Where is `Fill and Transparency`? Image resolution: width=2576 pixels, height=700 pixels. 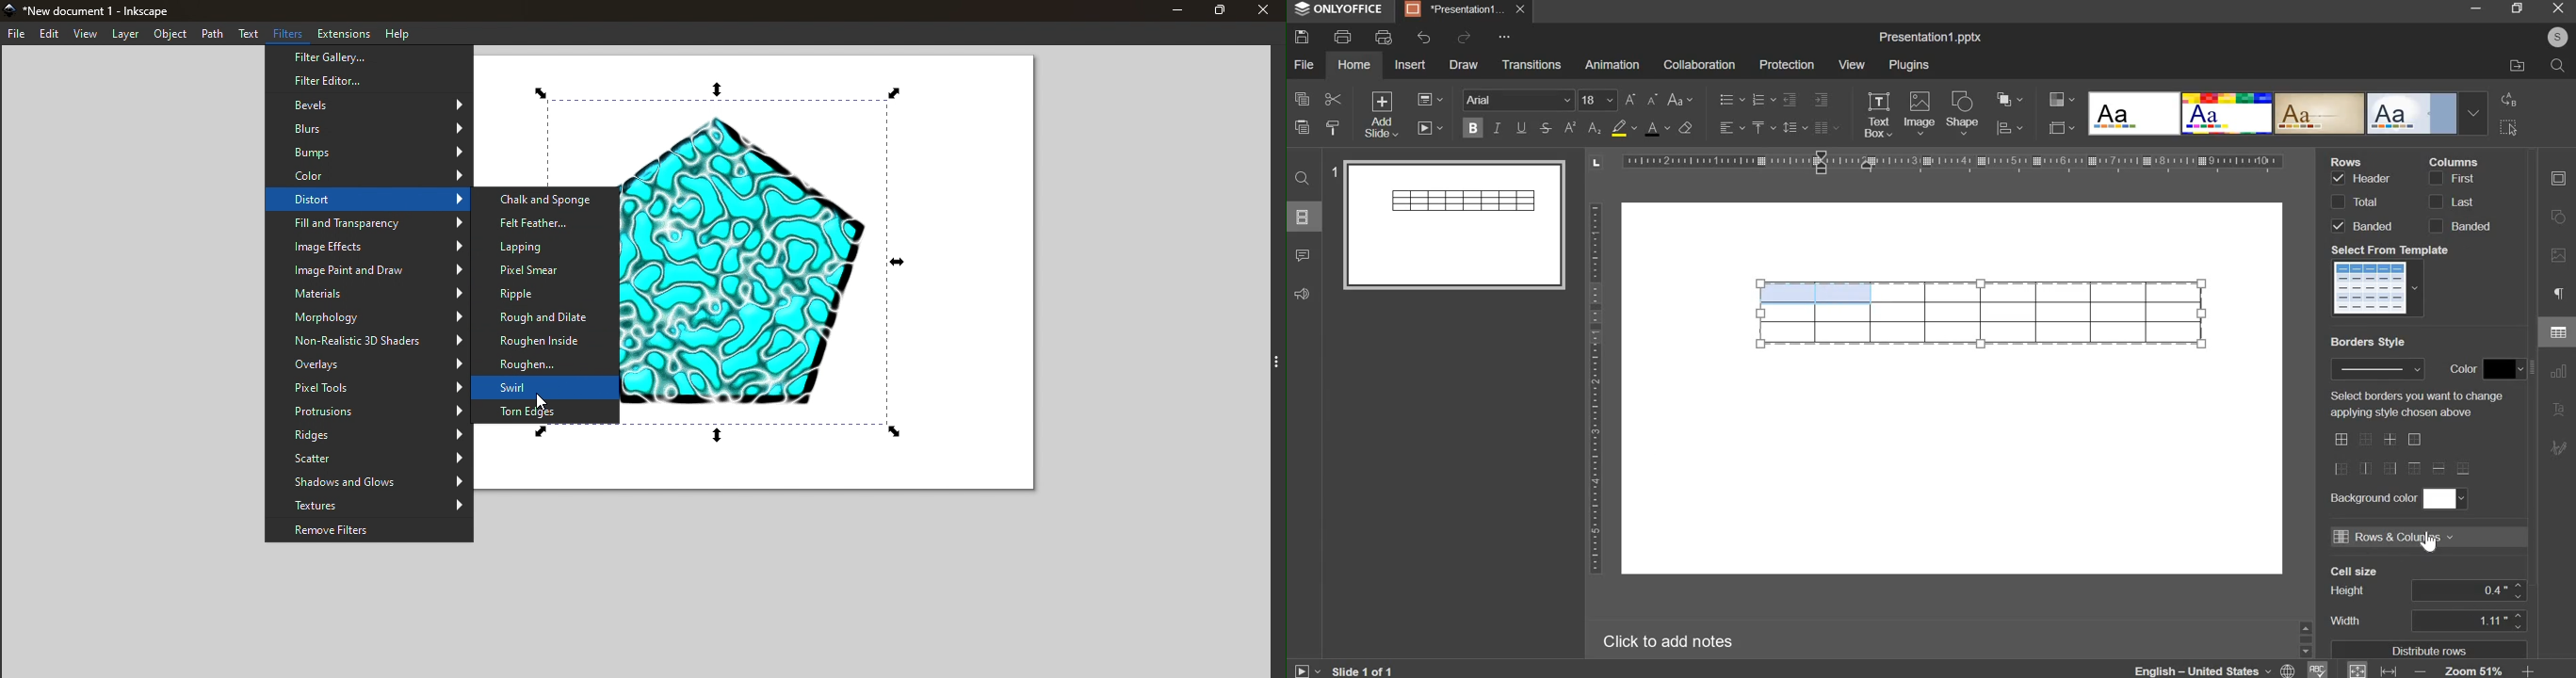
Fill and Transparency is located at coordinates (366, 226).